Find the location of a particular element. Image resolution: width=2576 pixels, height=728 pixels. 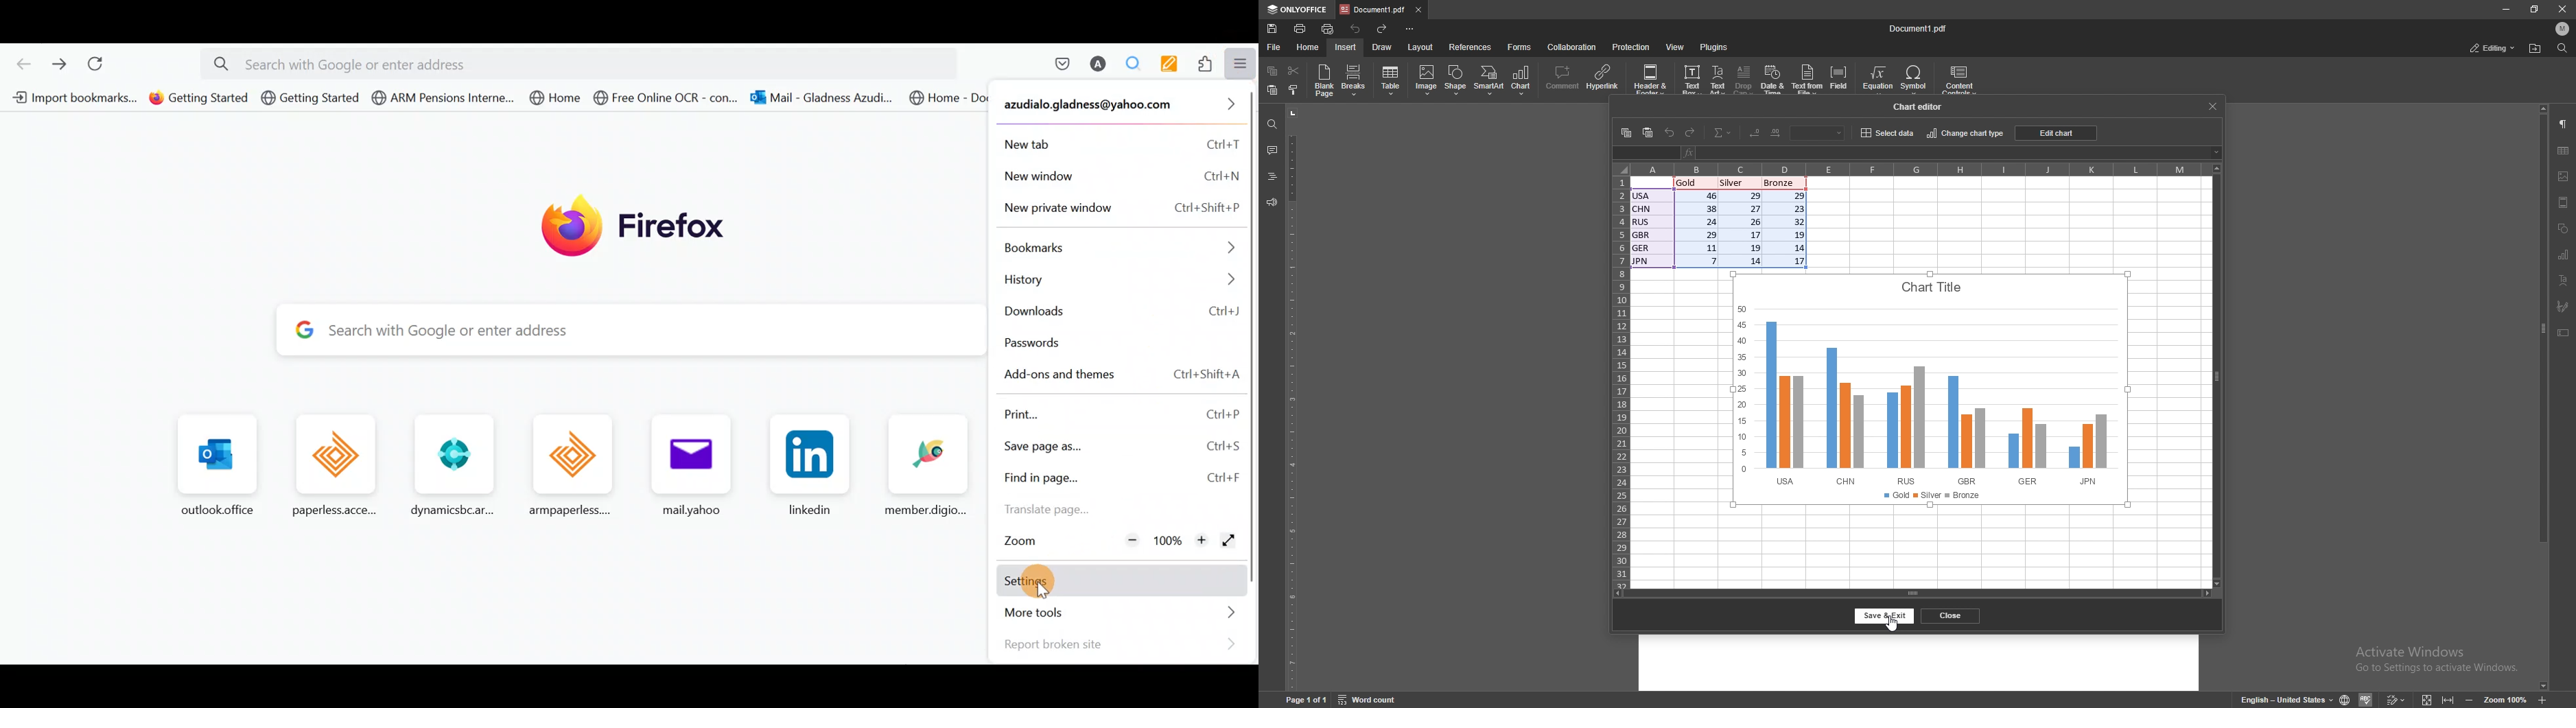

onlyoffice is located at coordinates (1297, 10).